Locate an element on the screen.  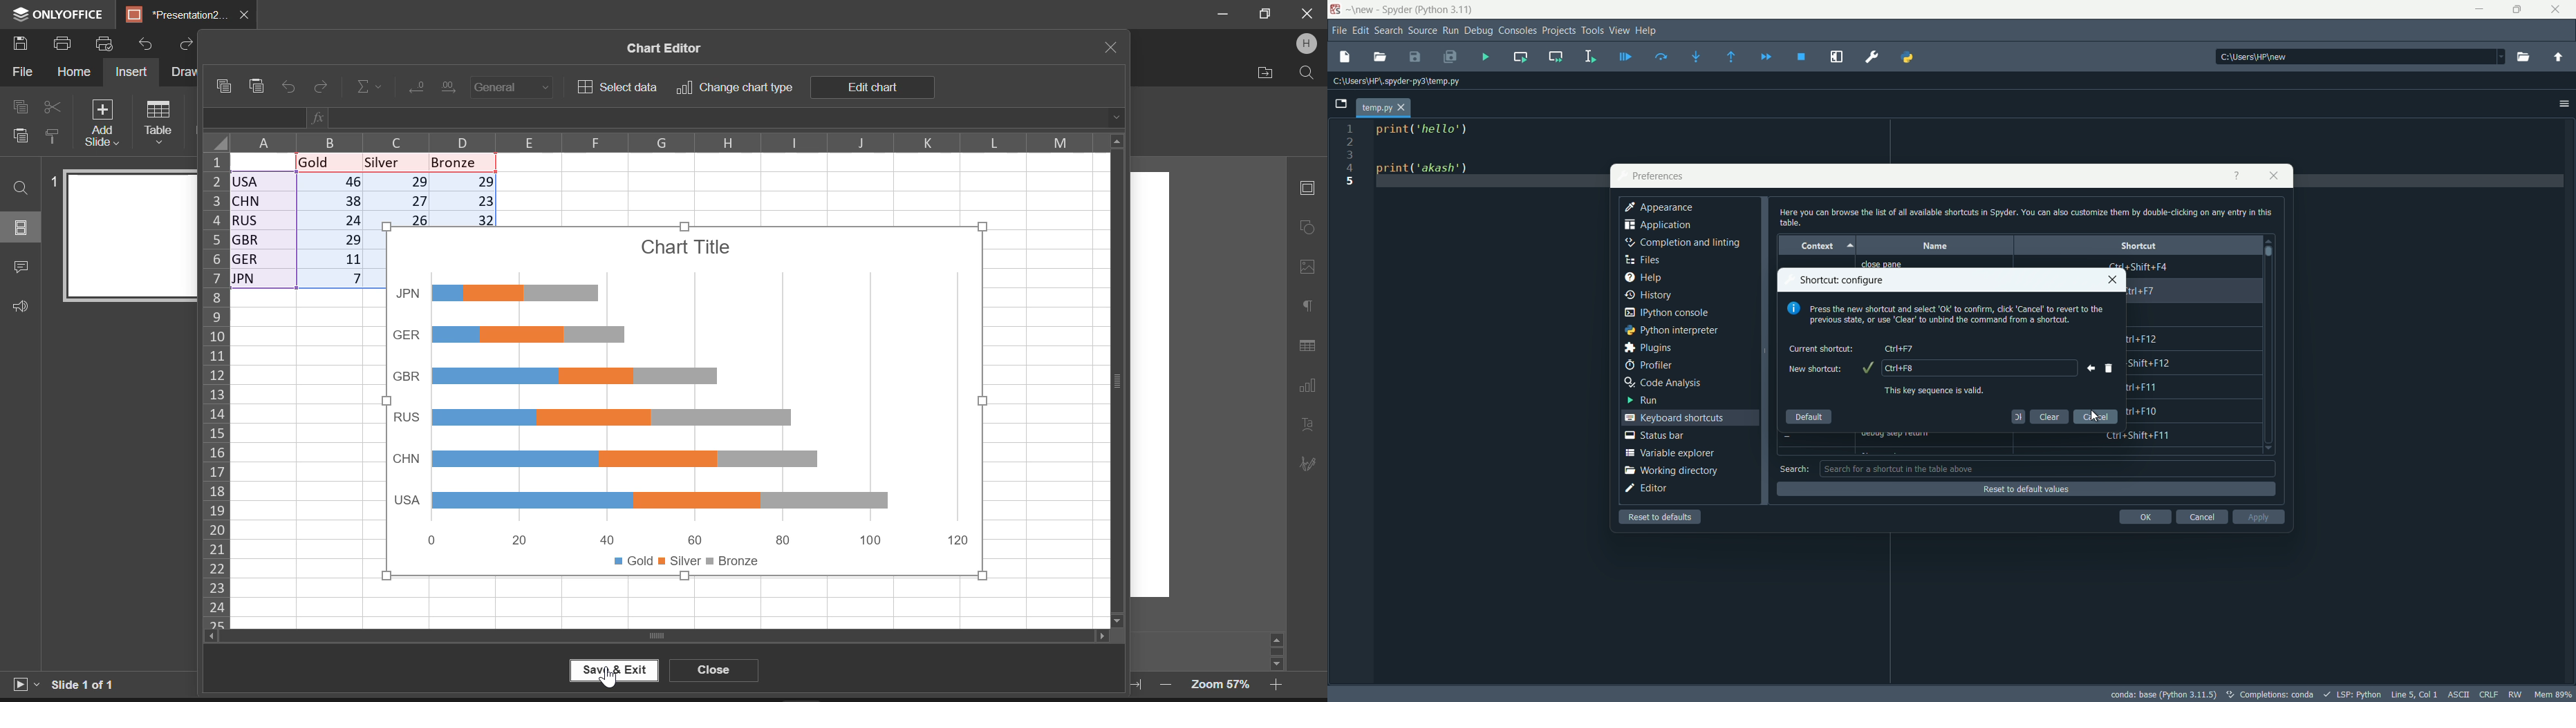
debug menu is located at coordinates (1480, 31).